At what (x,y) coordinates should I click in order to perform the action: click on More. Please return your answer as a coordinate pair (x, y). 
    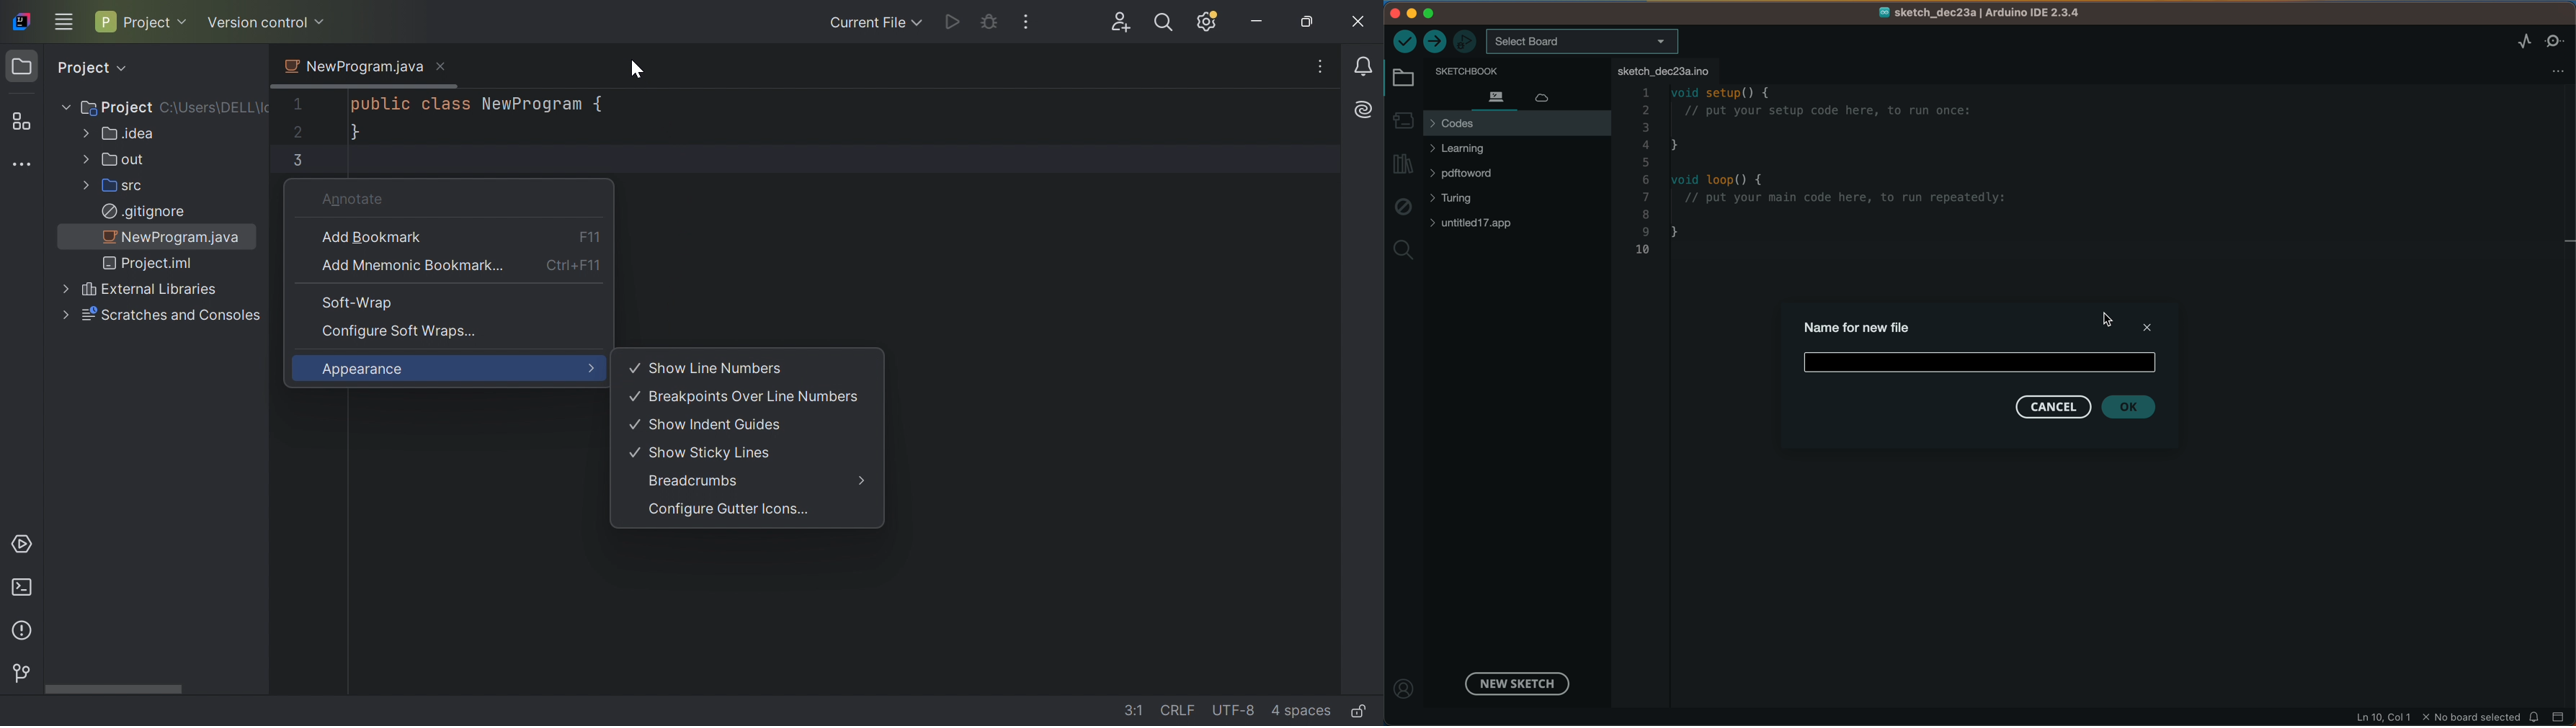
    Looking at the image, I should click on (863, 480).